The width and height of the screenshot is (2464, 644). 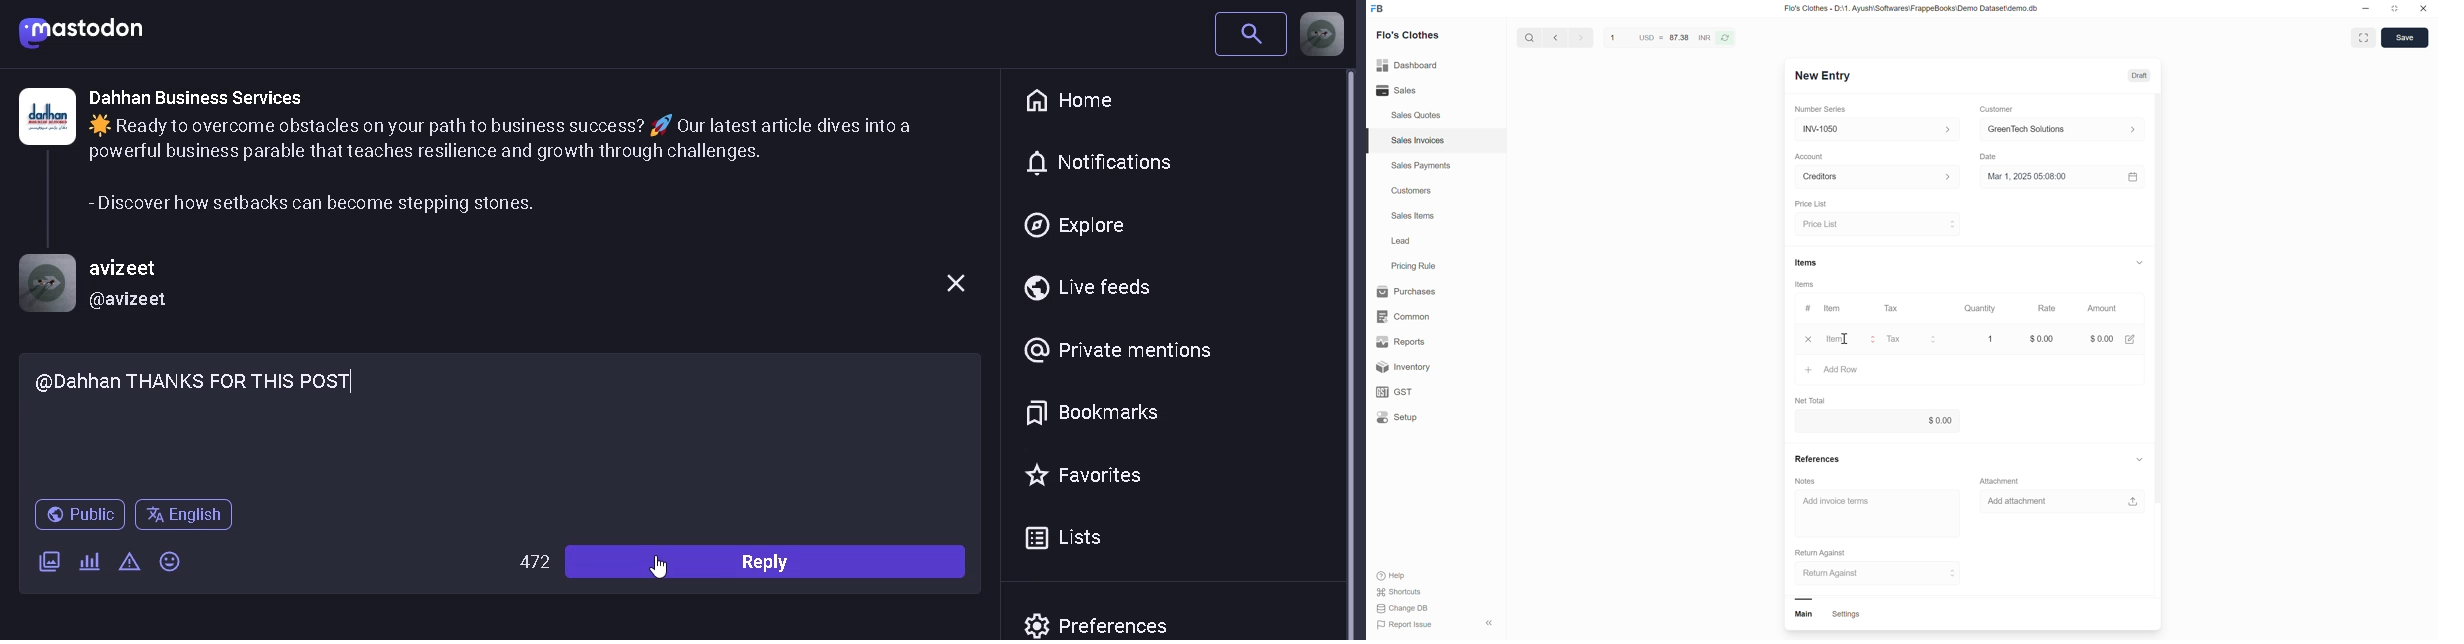 What do you see at coordinates (1554, 39) in the screenshot?
I see `go back ` at bounding box center [1554, 39].